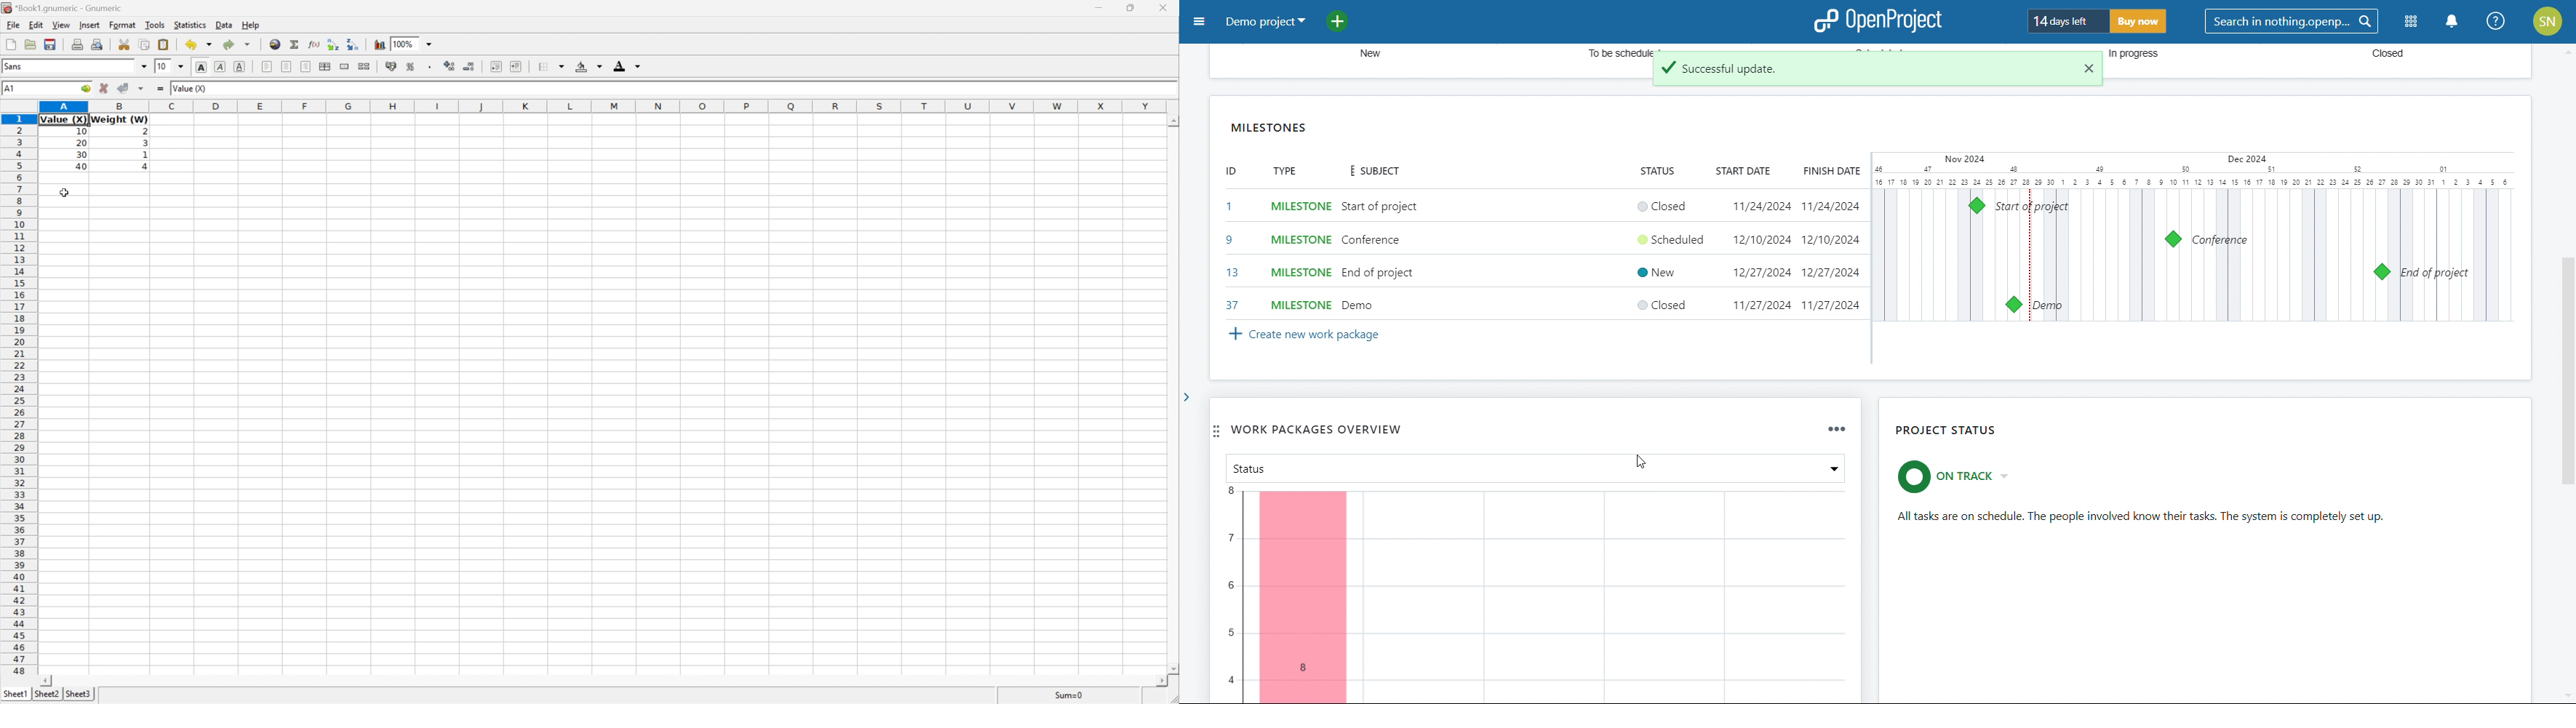  I want to click on Cancel changes, so click(103, 88).